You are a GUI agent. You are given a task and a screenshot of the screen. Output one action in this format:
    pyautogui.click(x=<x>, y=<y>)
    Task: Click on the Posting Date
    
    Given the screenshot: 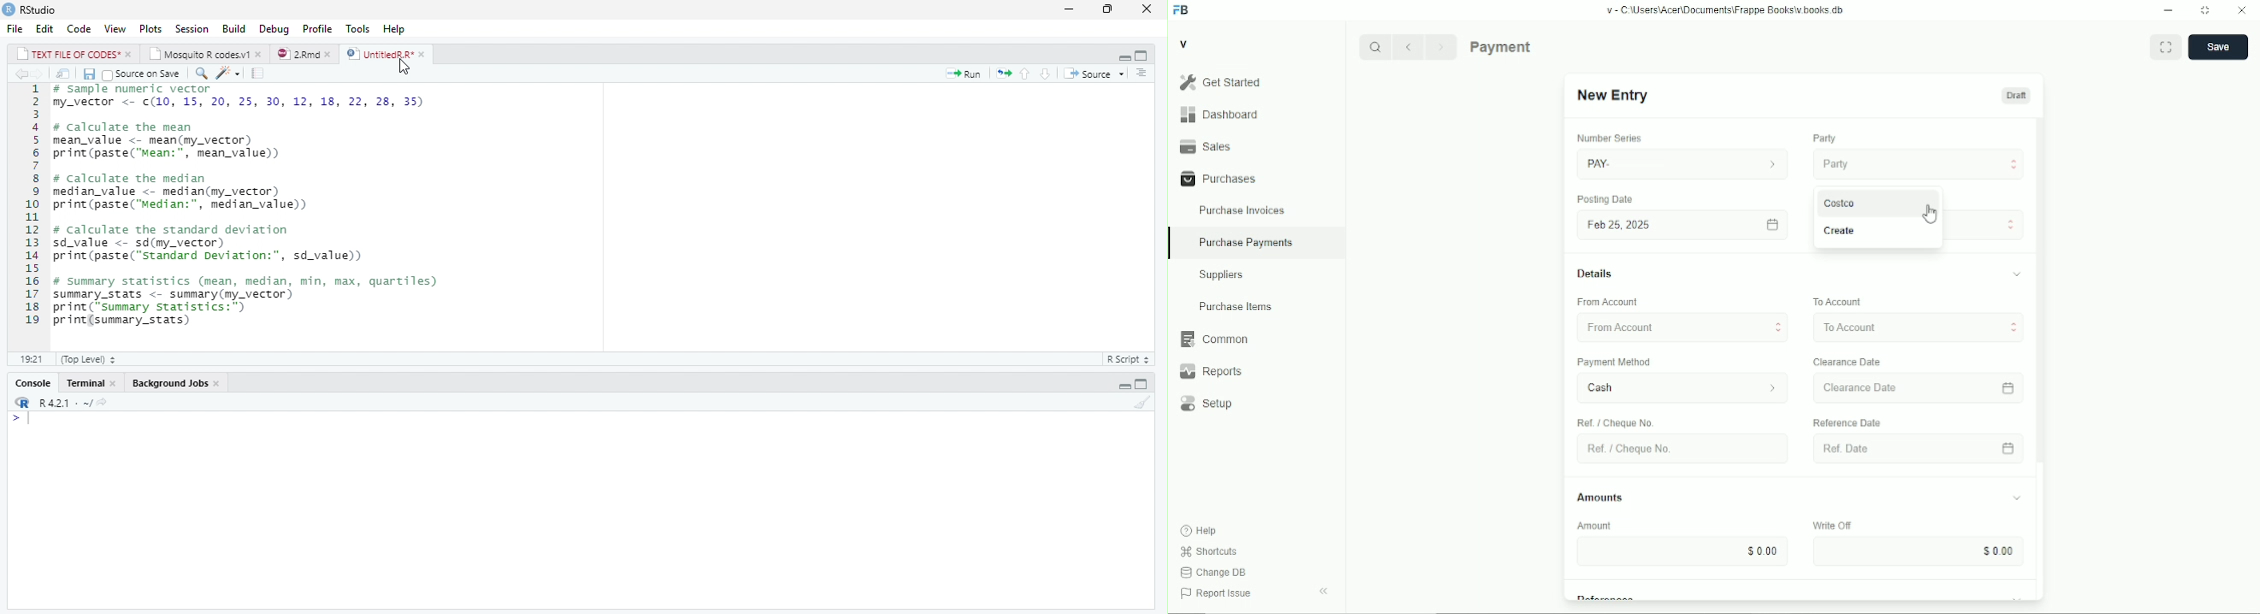 What is the action you would take?
    pyautogui.click(x=1606, y=200)
    